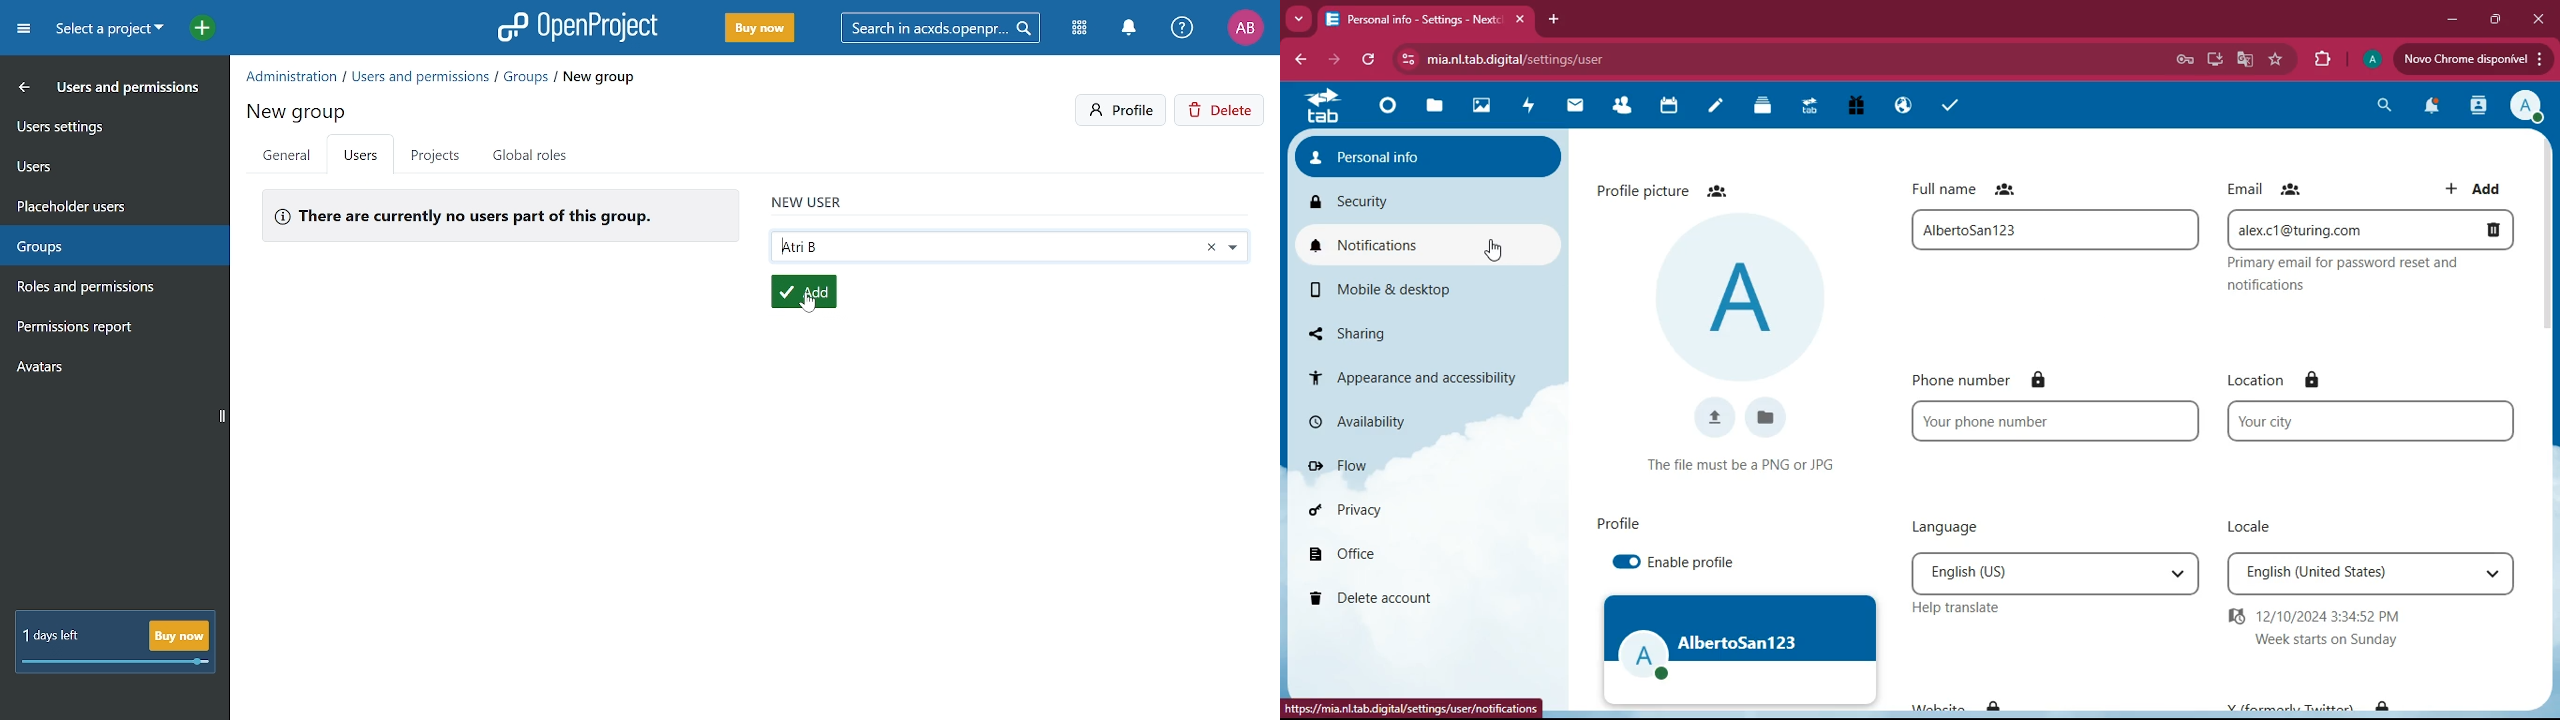  What do you see at coordinates (1321, 108) in the screenshot?
I see `tab` at bounding box center [1321, 108].